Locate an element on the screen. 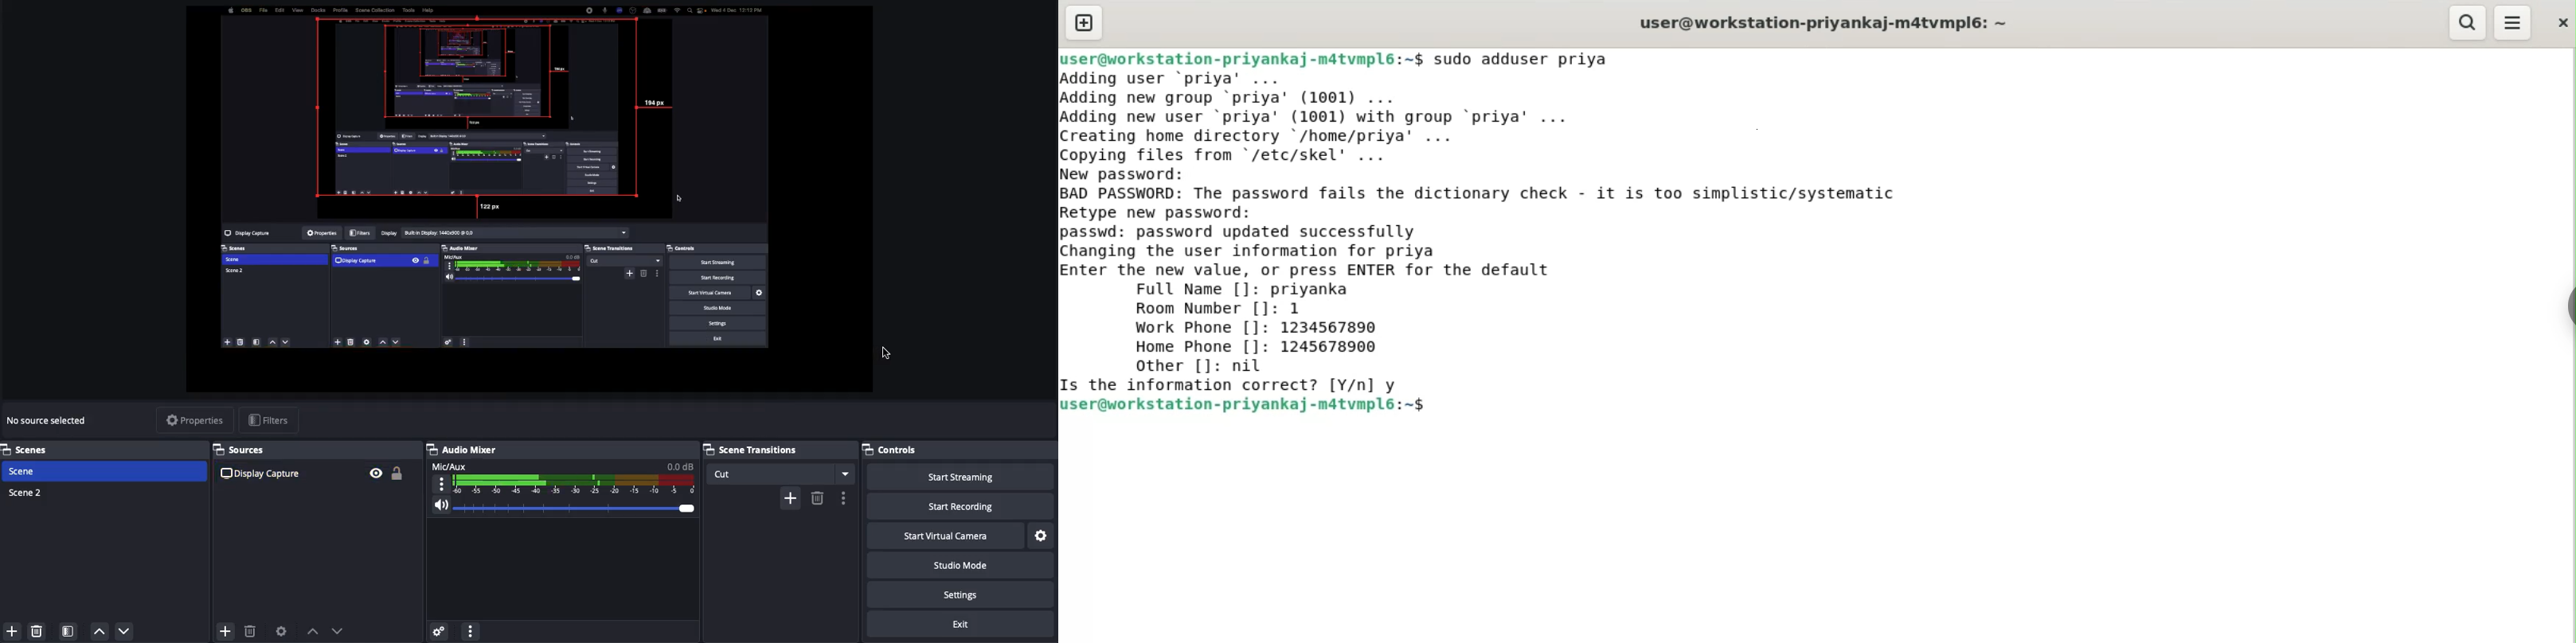  Audio Mixer is located at coordinates (562, 484).